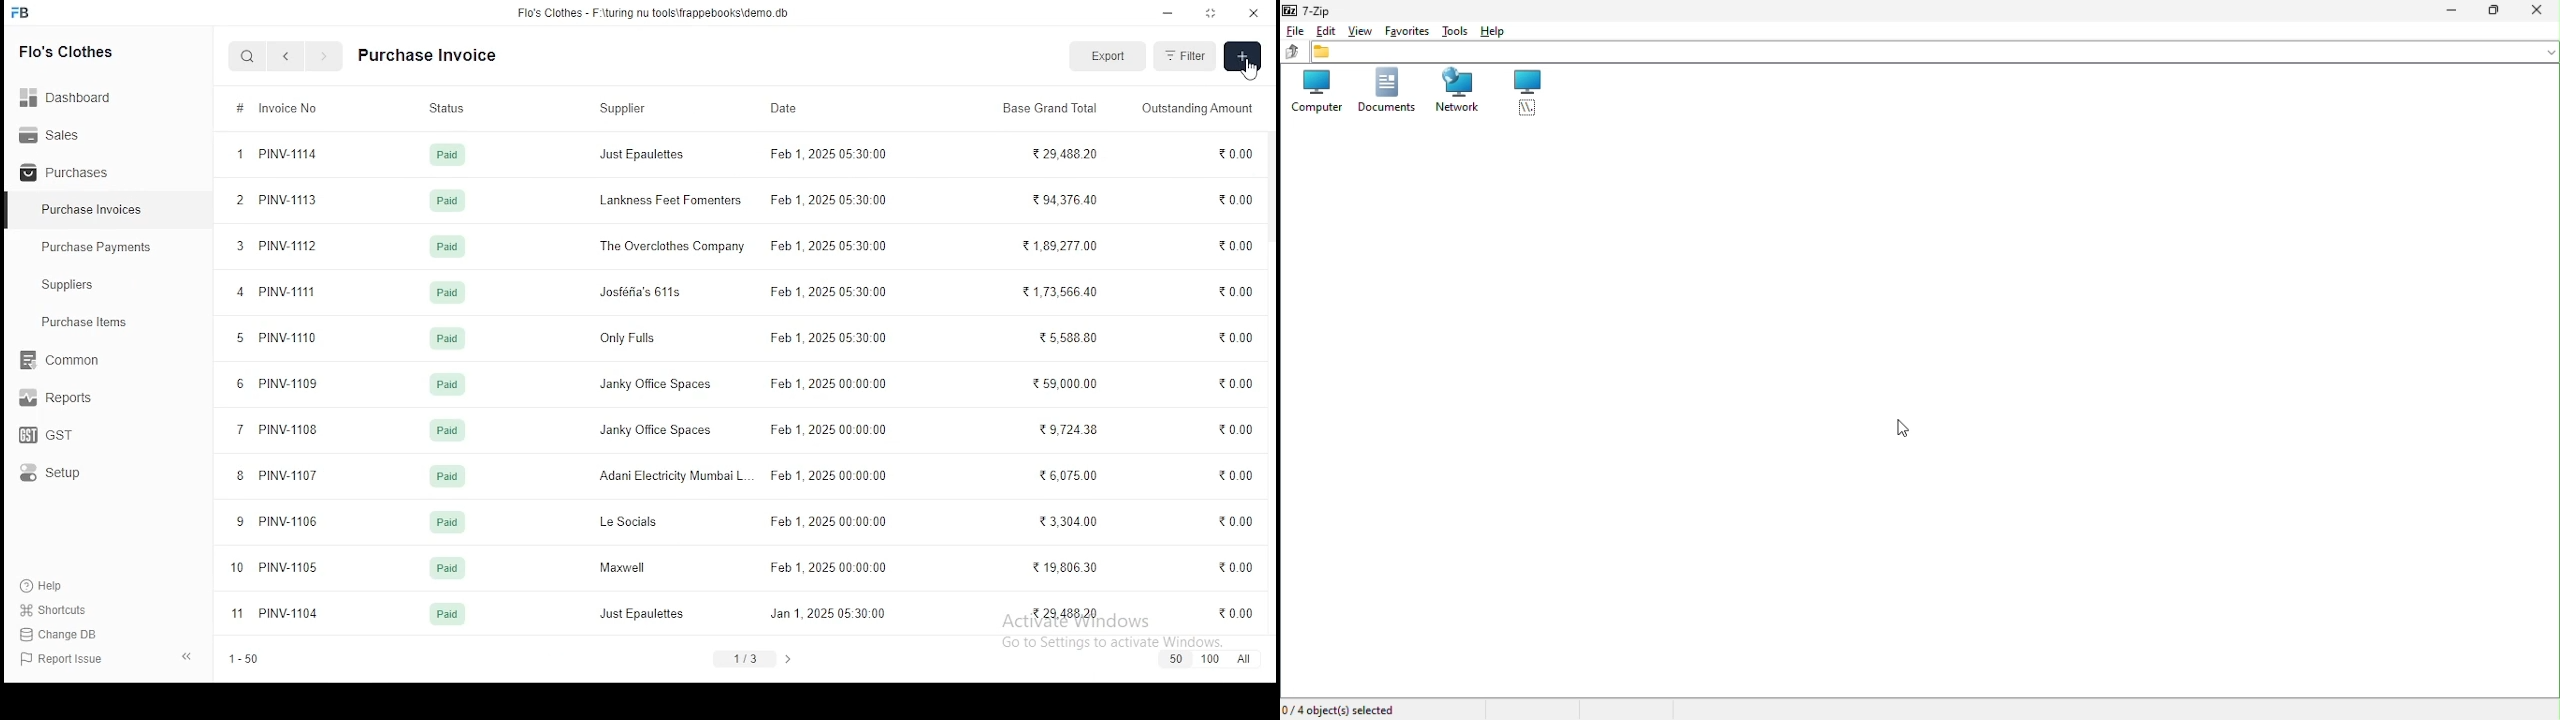 This screenshot has height=728, width=2576. Describe the element at coordinates (239, 199) in the screenshot. I see `2` at that location.